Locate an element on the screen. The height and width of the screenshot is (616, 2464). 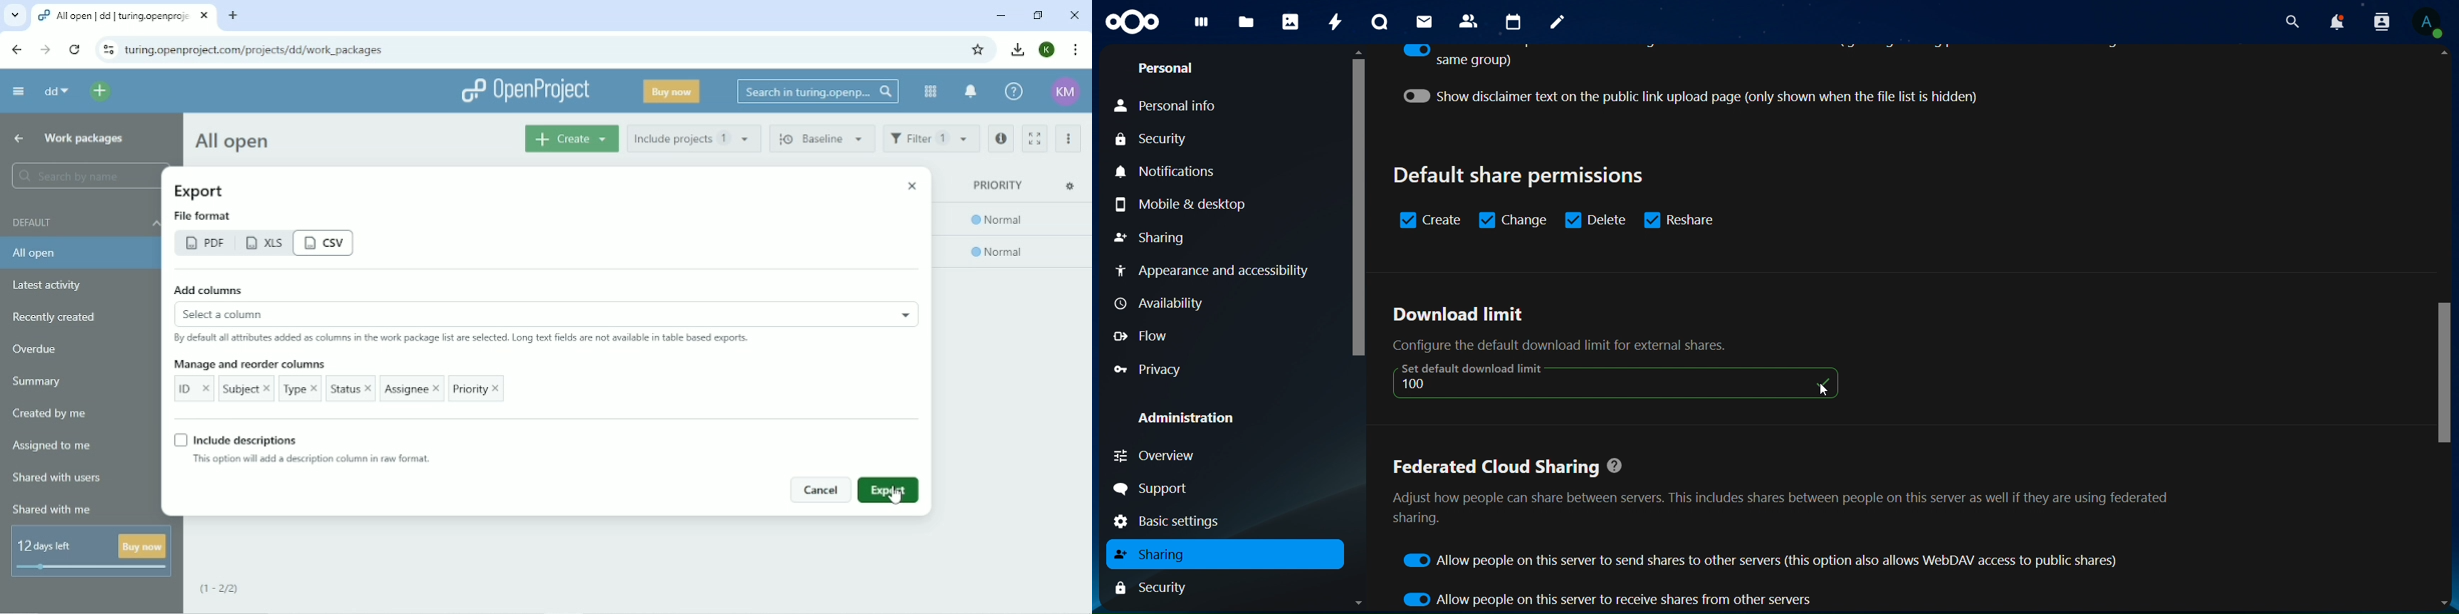
Account is located at coordinates (1067, 93).